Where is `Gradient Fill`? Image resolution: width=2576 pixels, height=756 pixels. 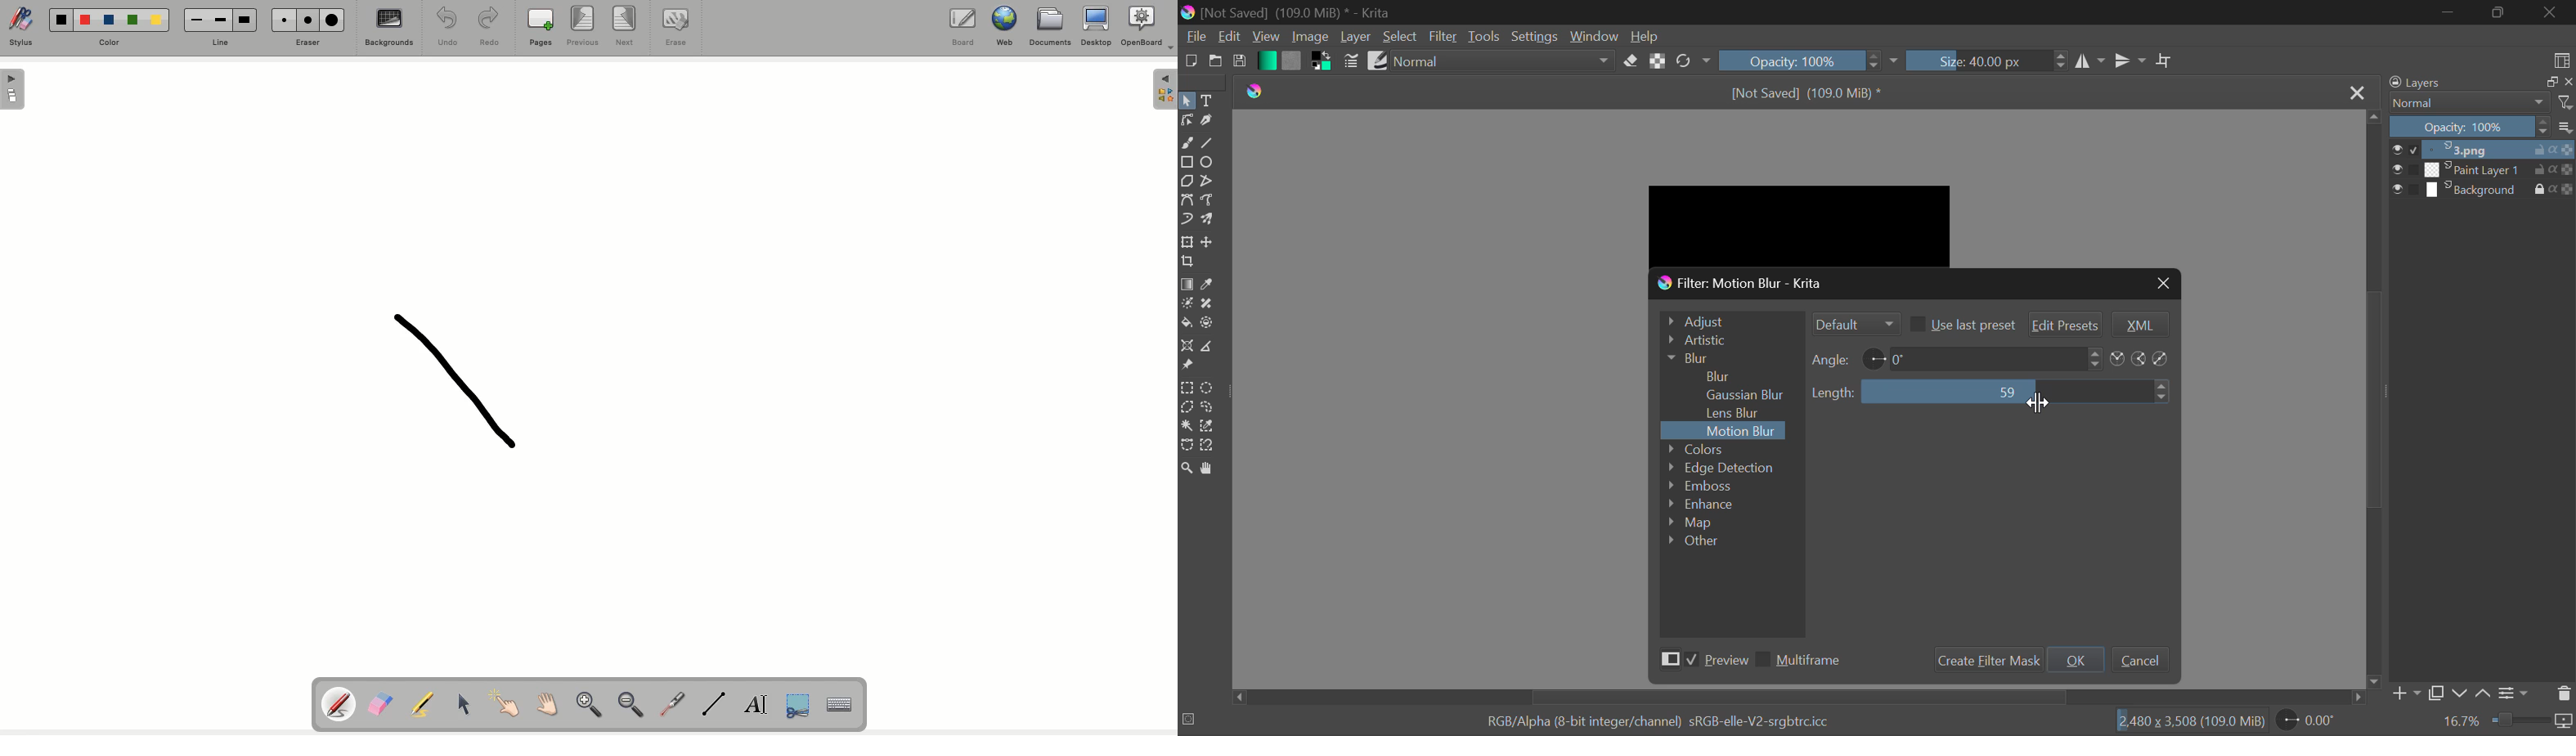 Gradient Fill is located at coordinates (1186, 284).